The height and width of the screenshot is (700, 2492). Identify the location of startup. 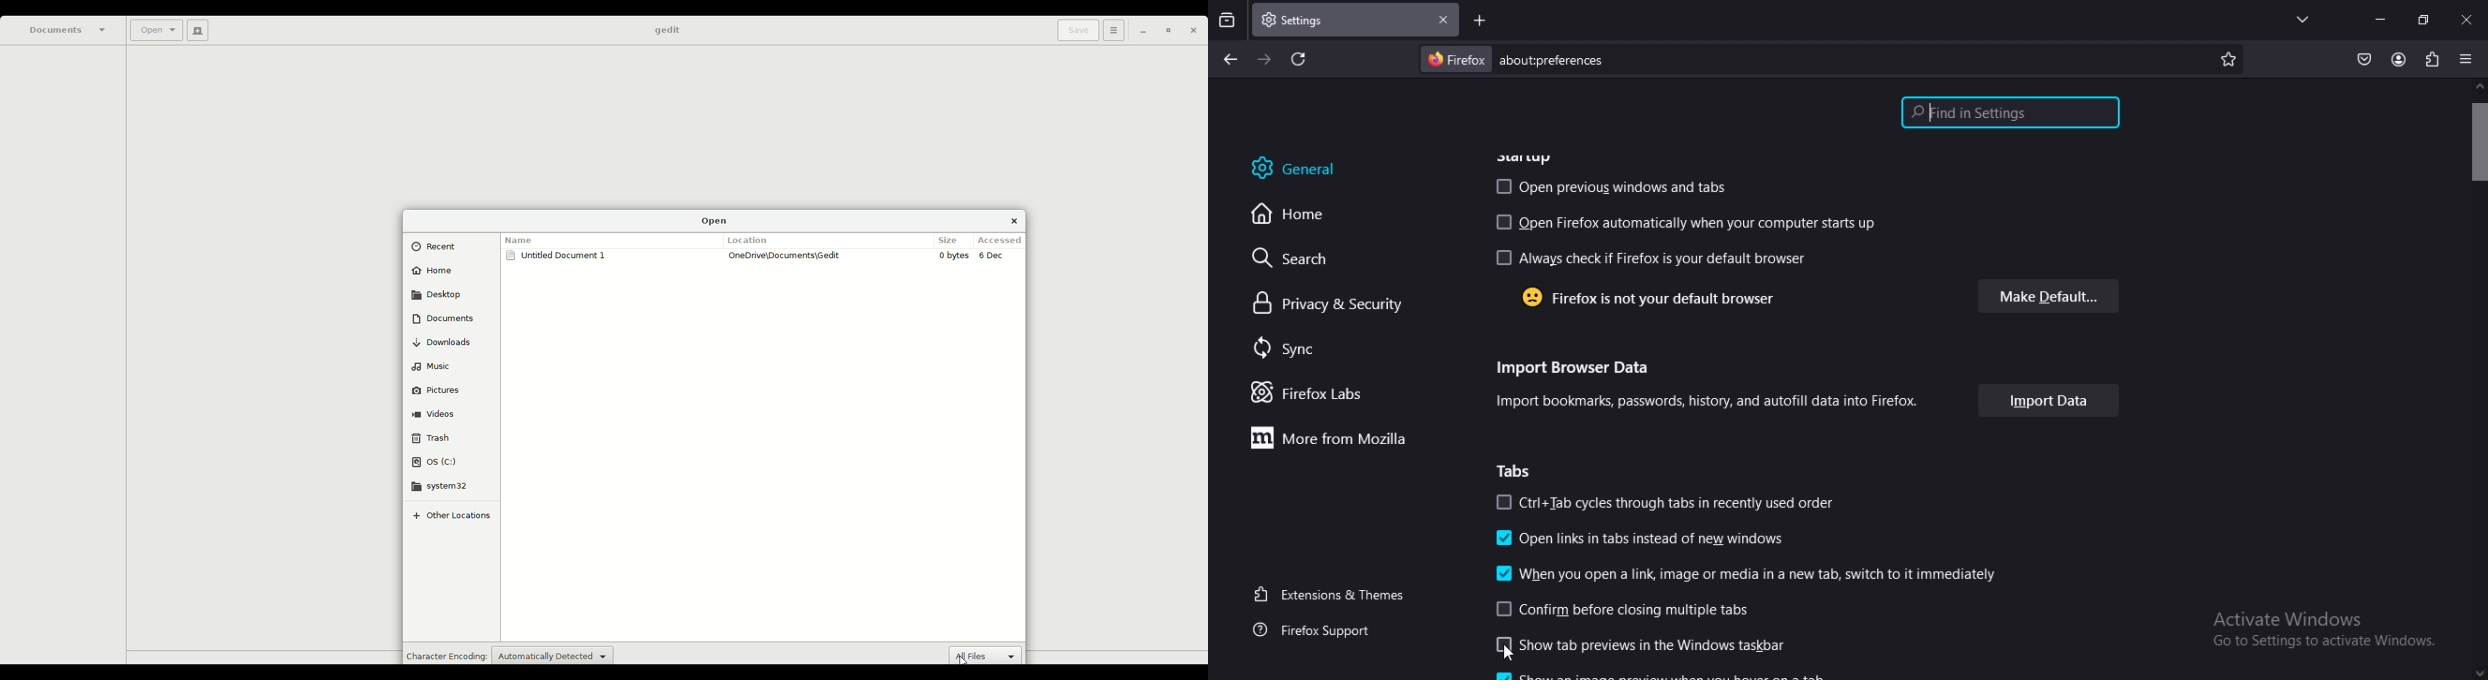
(1526, 153).